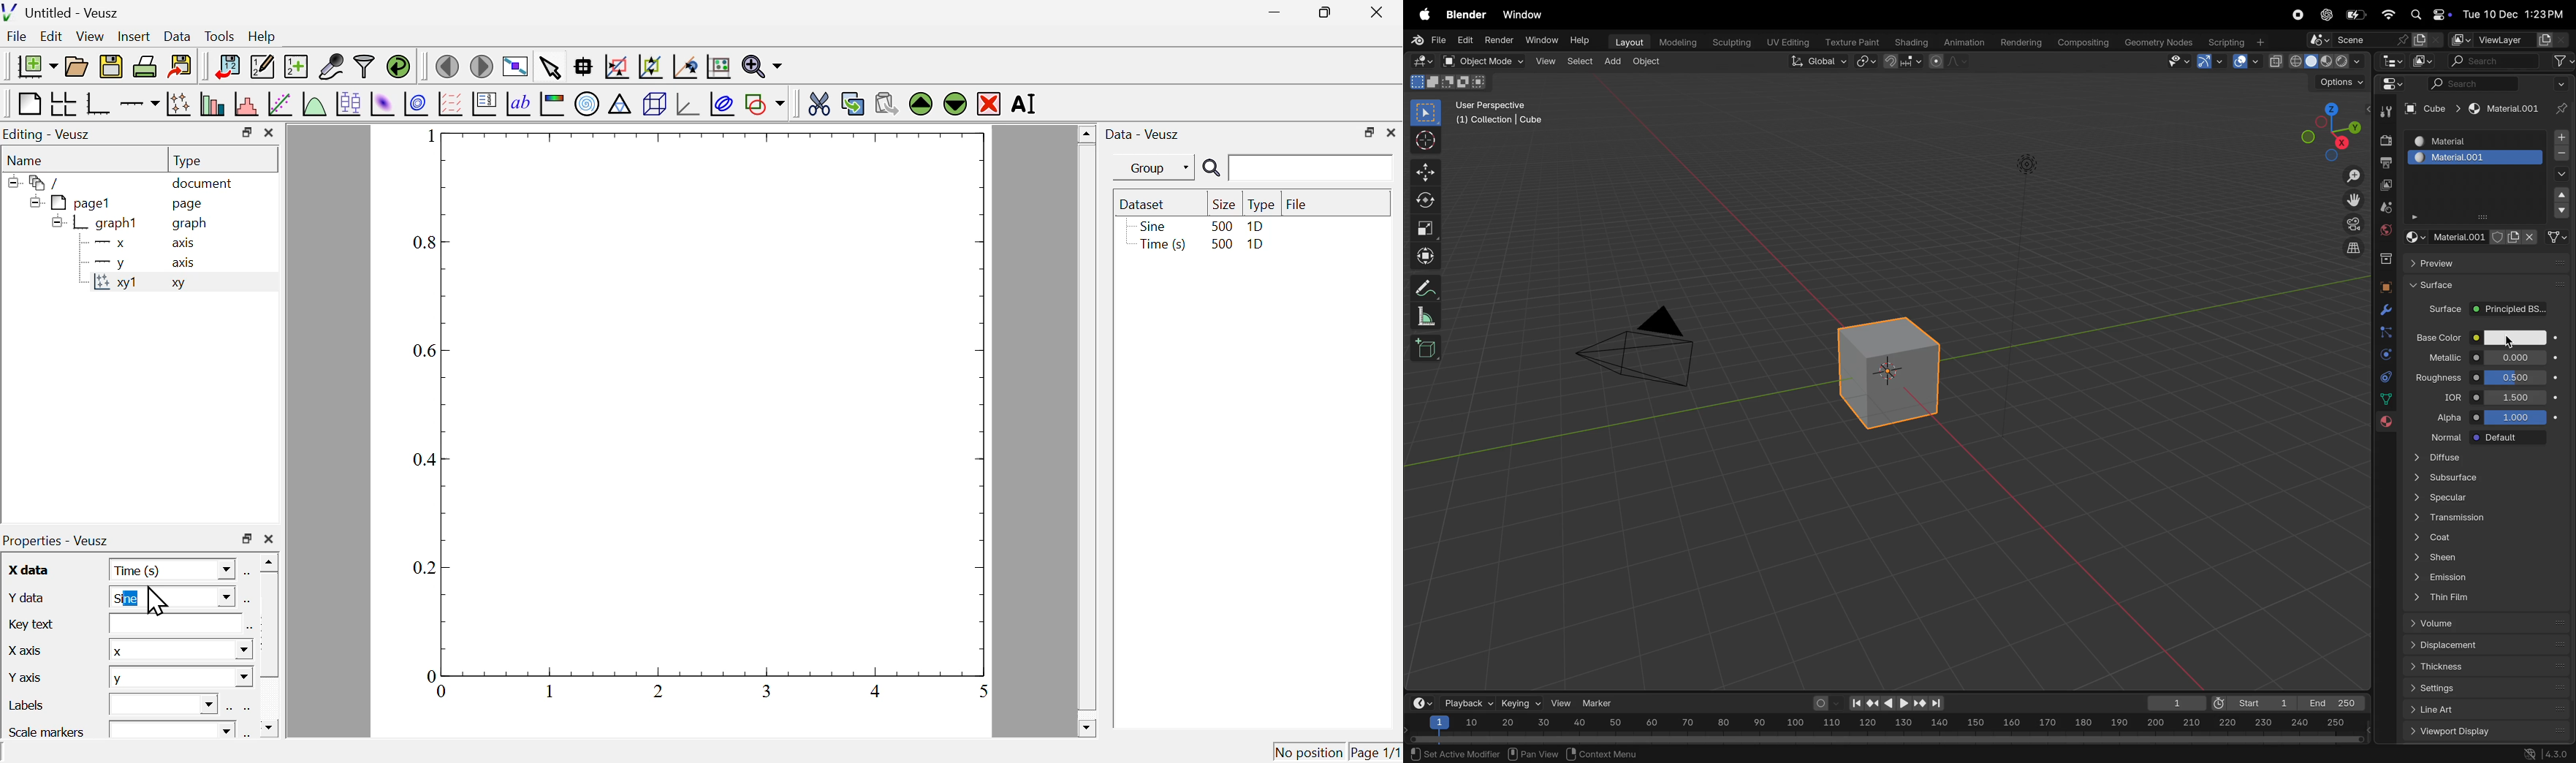 The height and width of the screenshot is (784, 2576). I want to click on 10000, so click(2515, 416).